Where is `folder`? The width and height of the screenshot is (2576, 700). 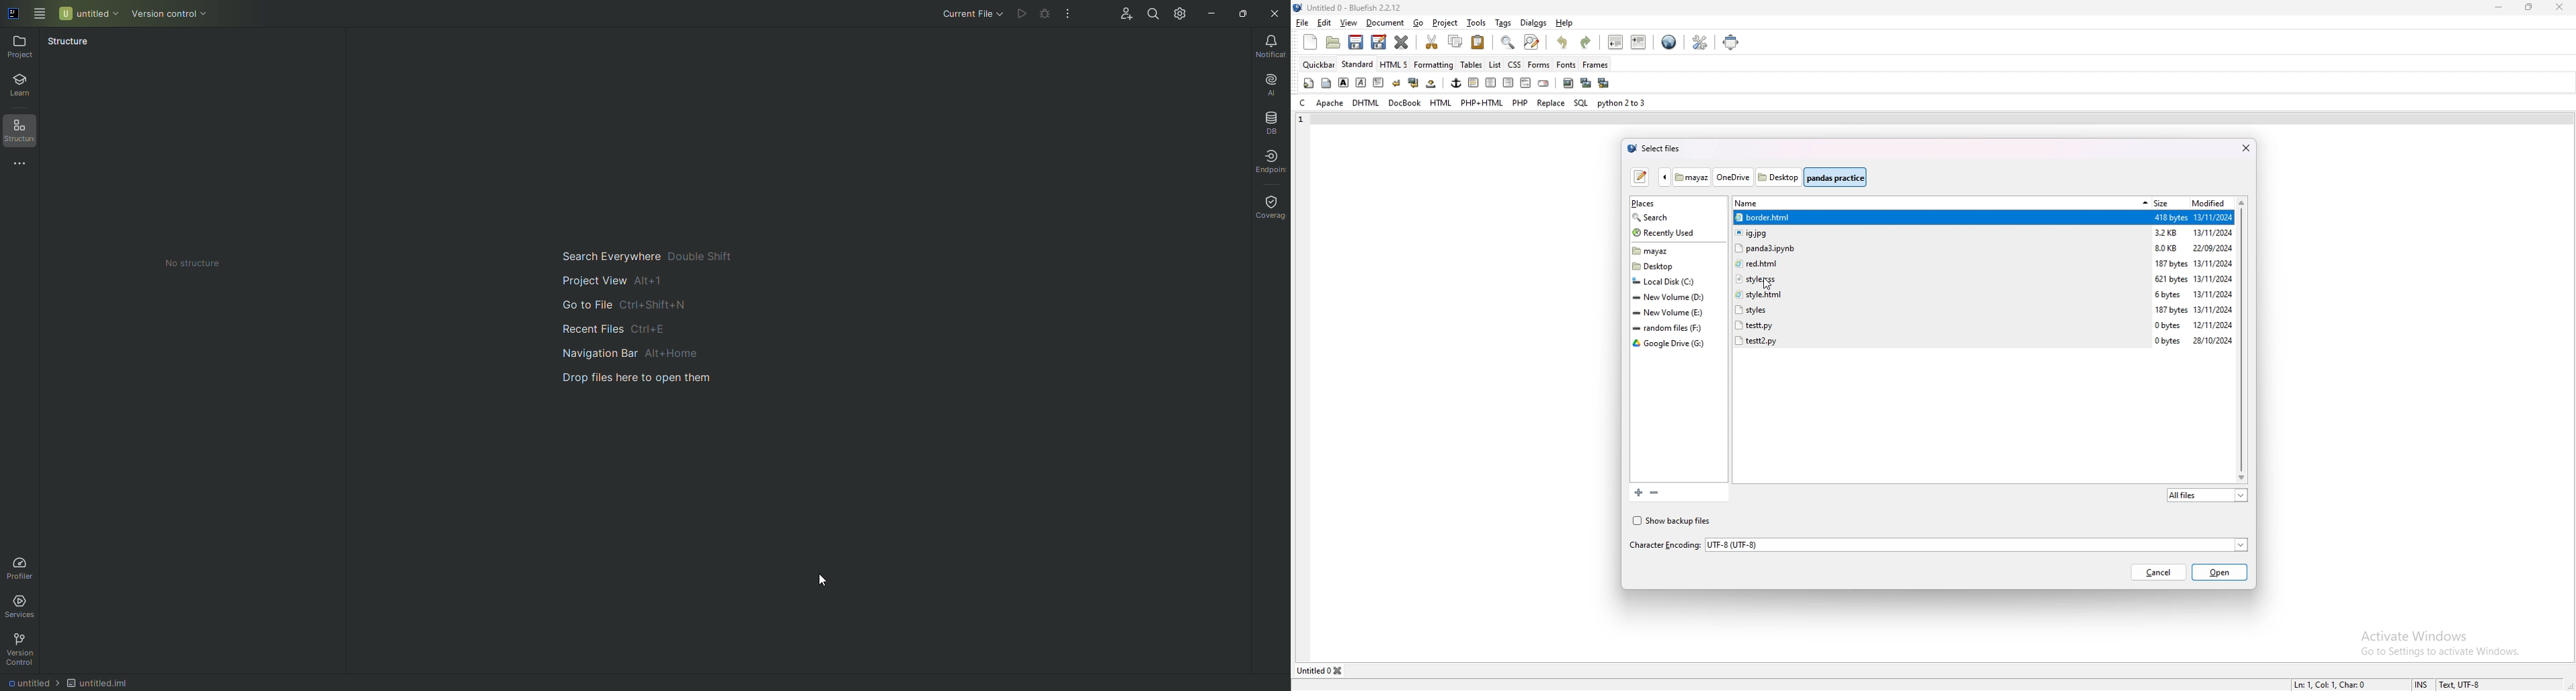
folder is located at coordinates (1673, 297).